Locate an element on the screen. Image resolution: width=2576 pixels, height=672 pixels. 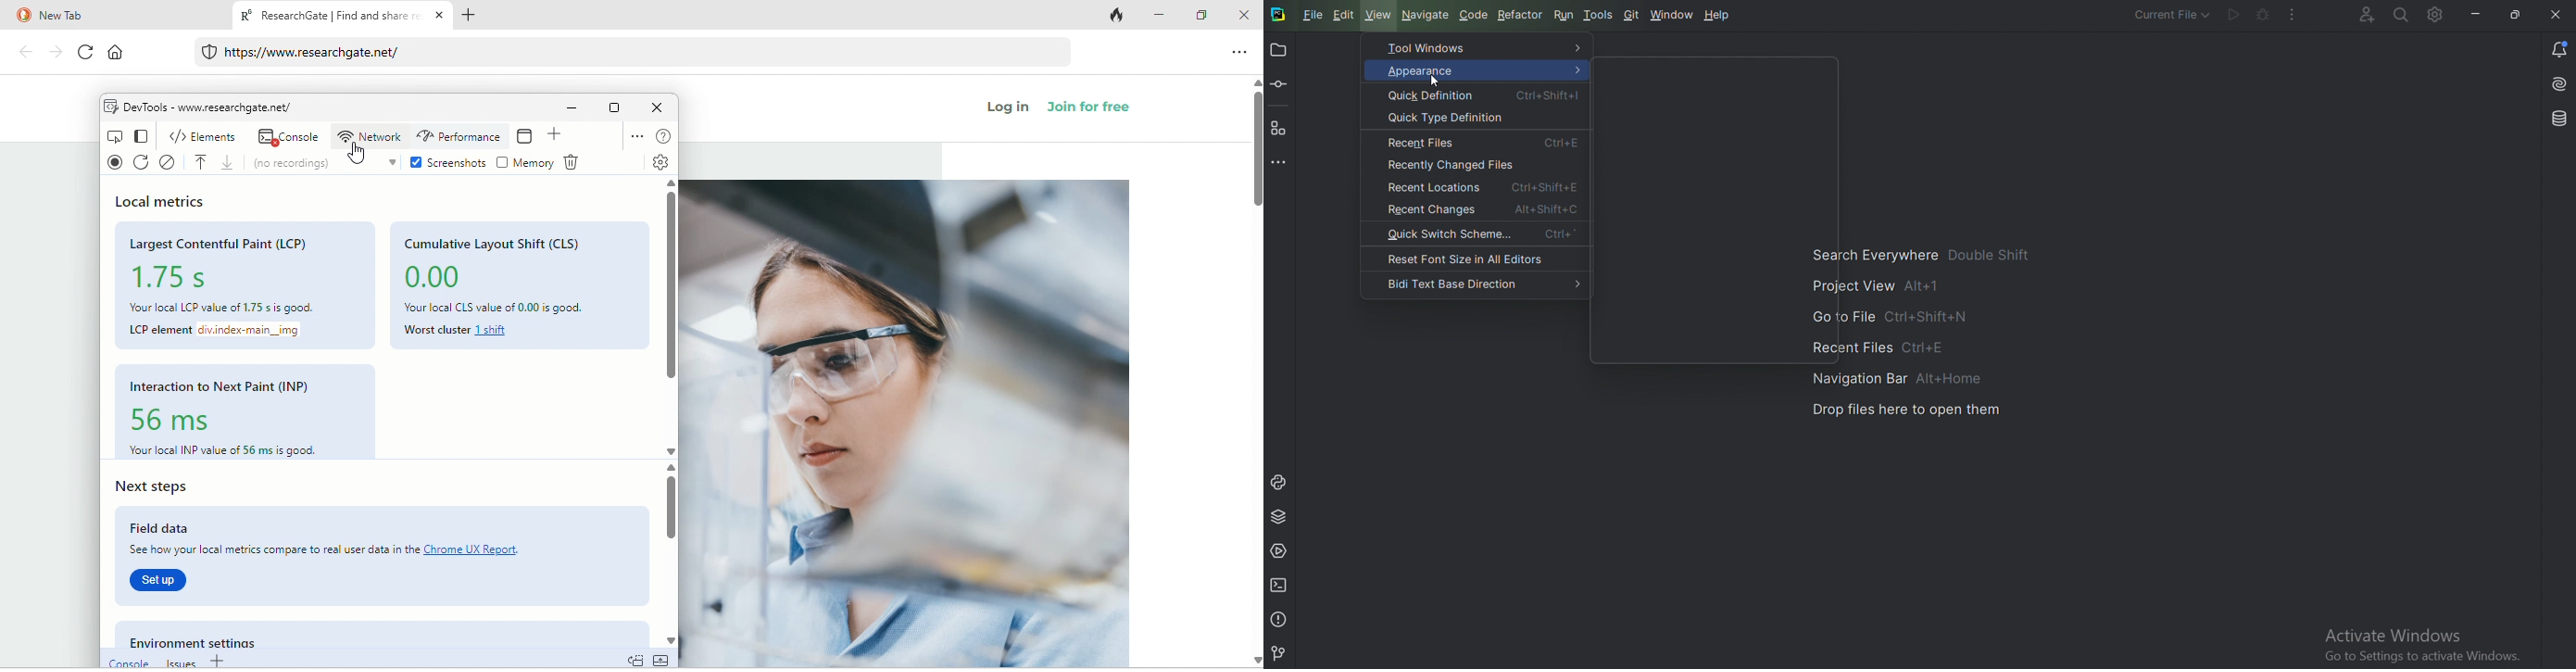
elements is located at coordinates (205, 134).